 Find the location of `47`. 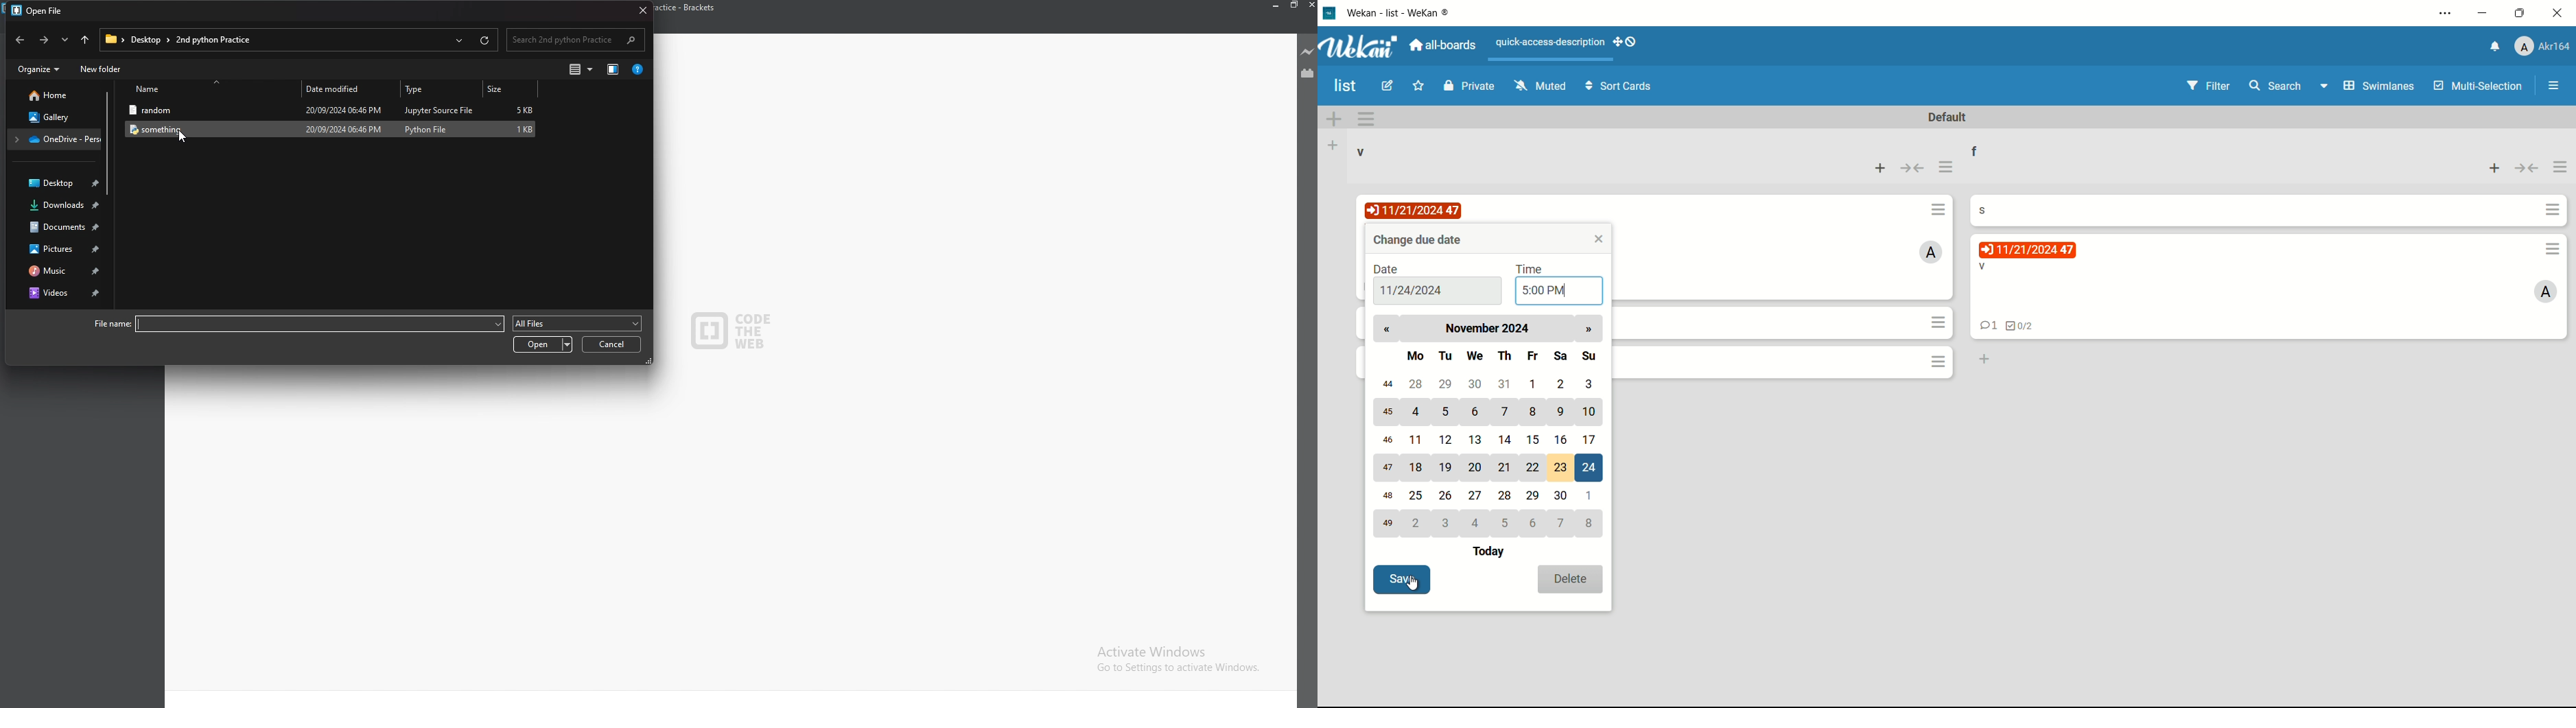

47 is located at coordinates (1387, 468).